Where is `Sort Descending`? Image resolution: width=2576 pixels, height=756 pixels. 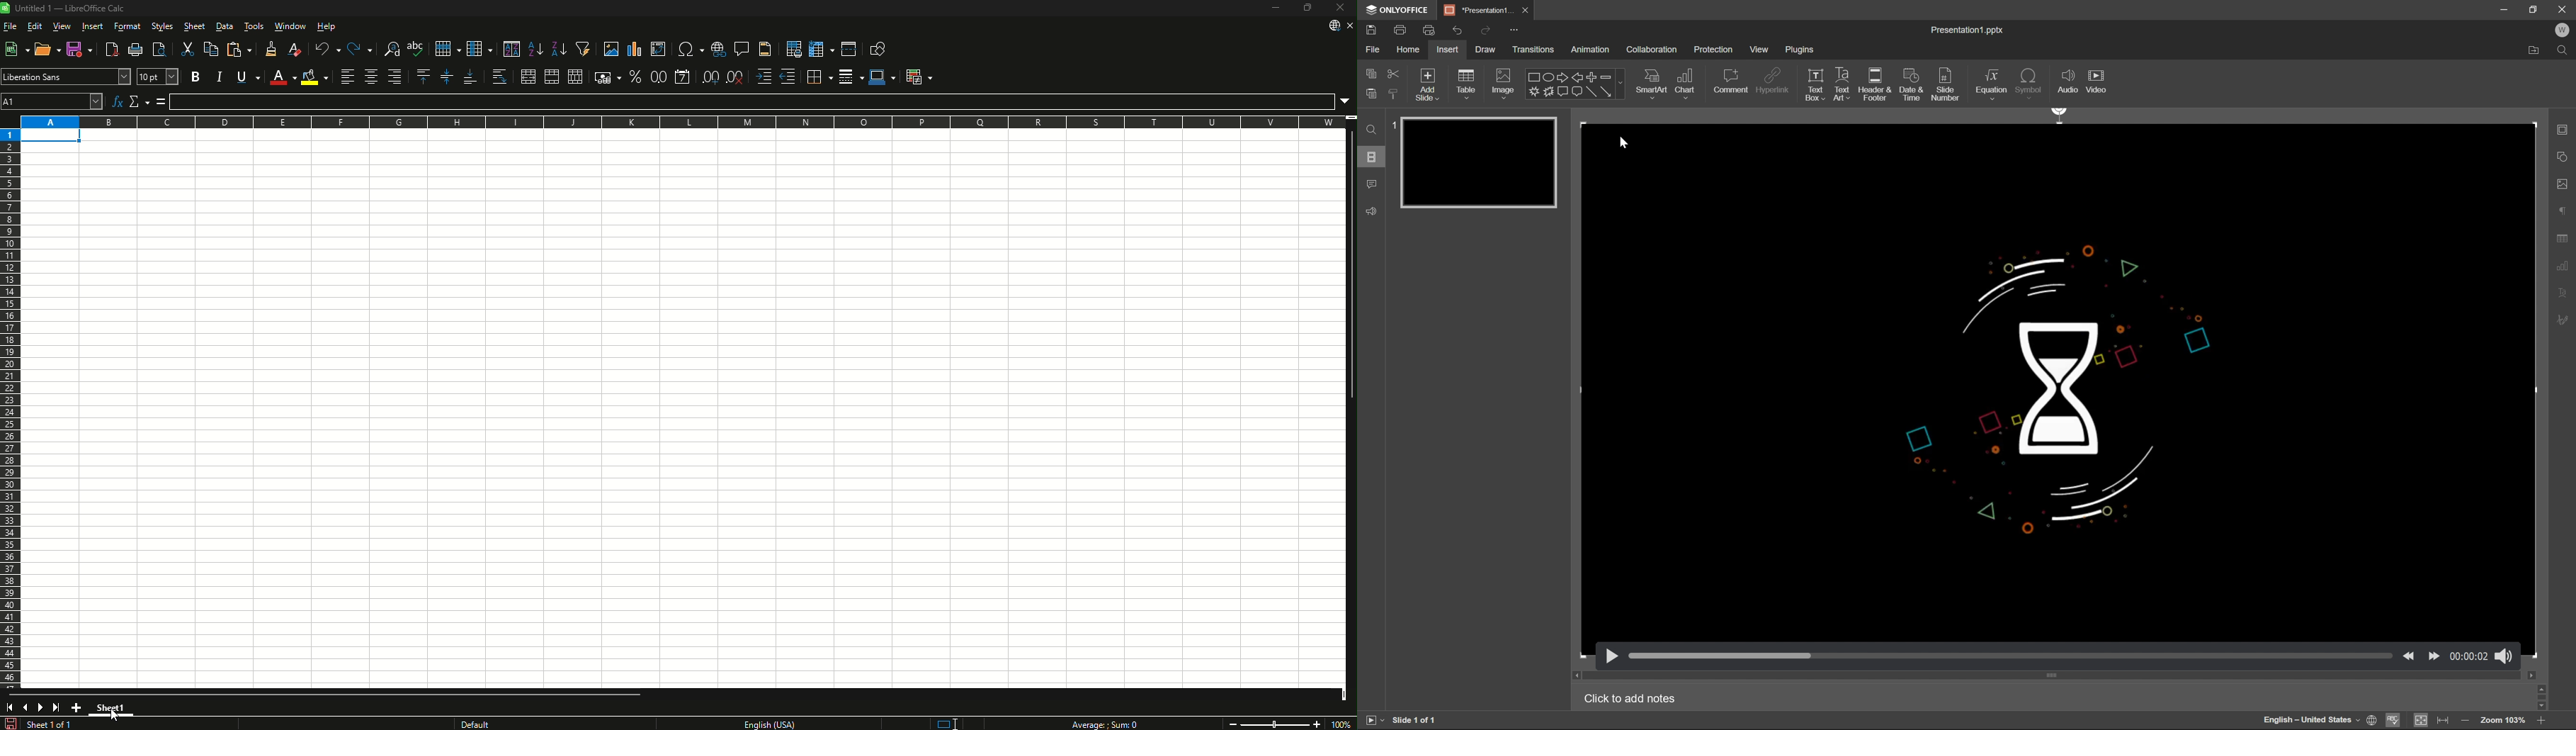 Sort Descending is located at coordinates (560, 49).